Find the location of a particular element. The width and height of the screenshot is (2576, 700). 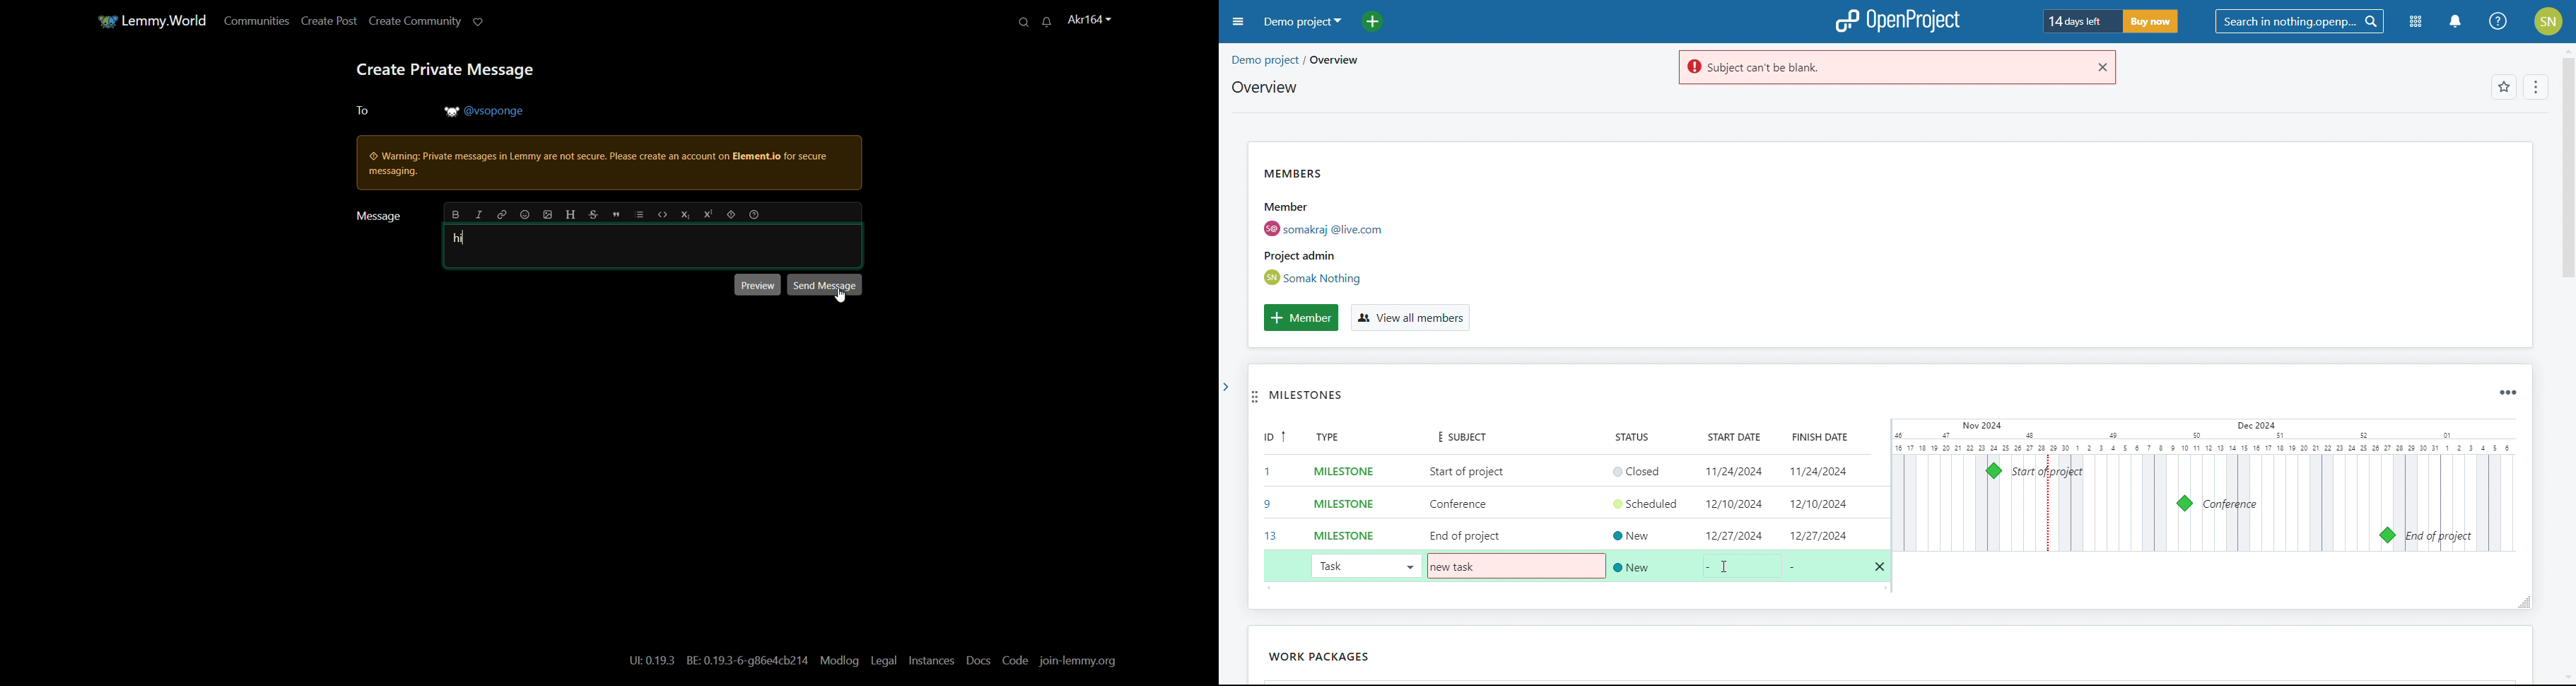

quote is located at coordinates (615, 215).